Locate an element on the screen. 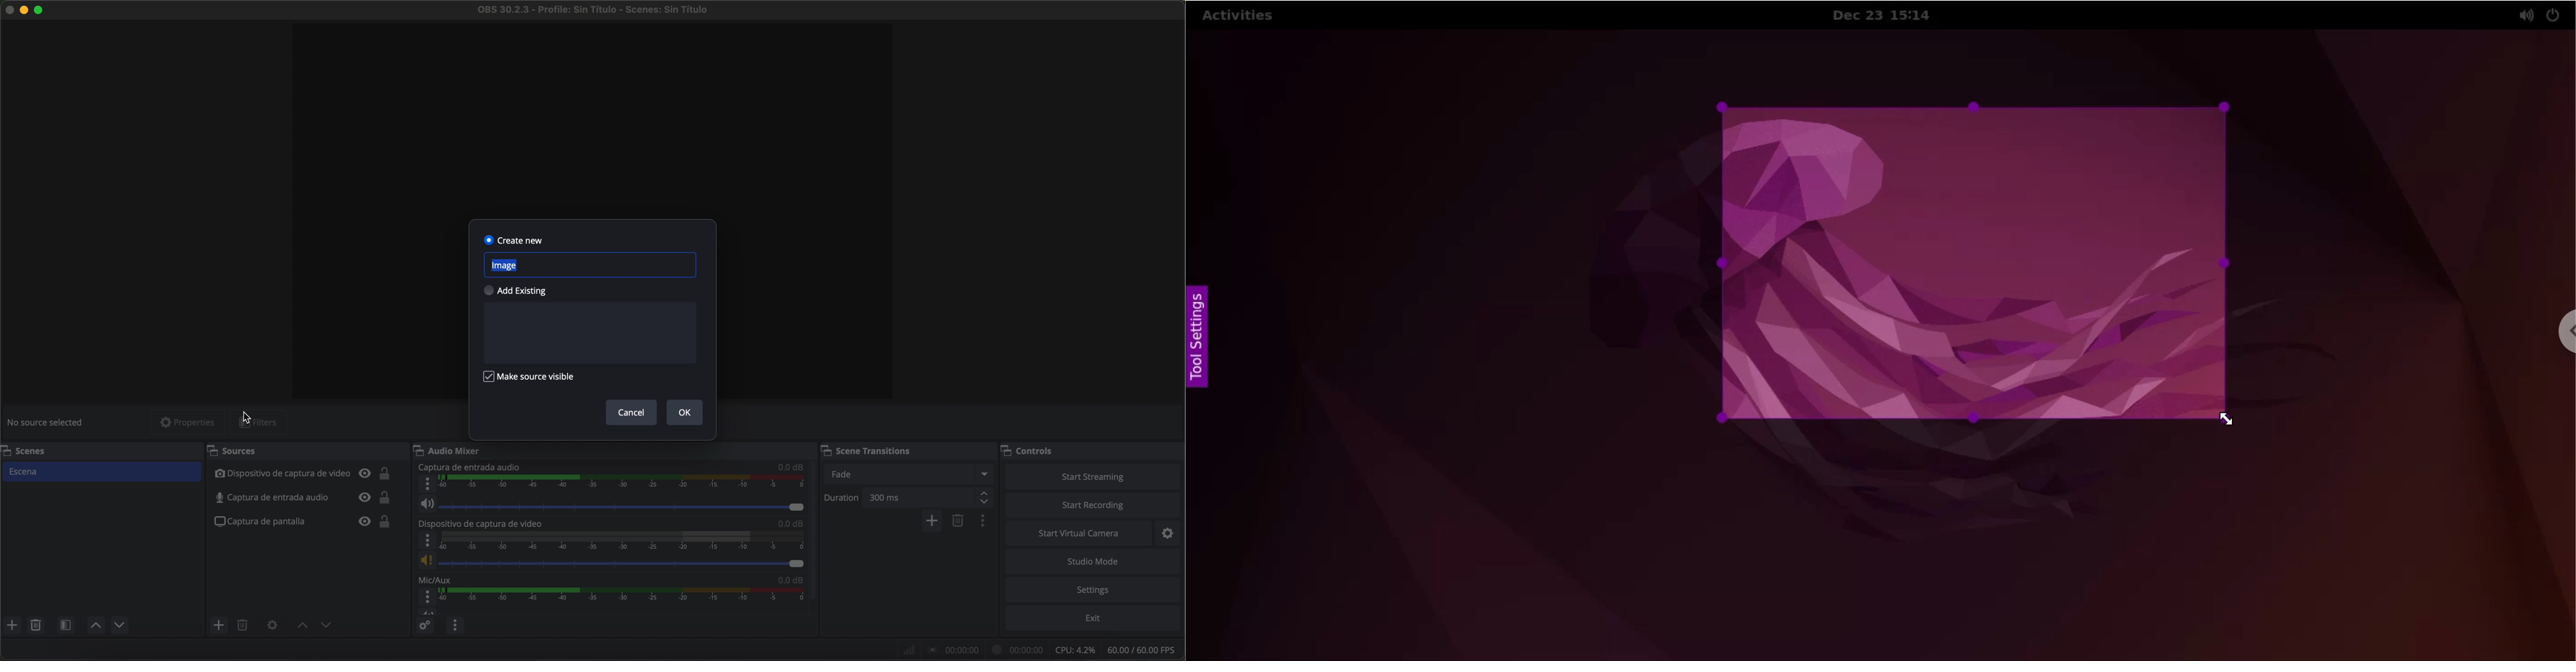 This screenshot has width=2576, height=672. 300 ms is located at coordinates (929, 498).